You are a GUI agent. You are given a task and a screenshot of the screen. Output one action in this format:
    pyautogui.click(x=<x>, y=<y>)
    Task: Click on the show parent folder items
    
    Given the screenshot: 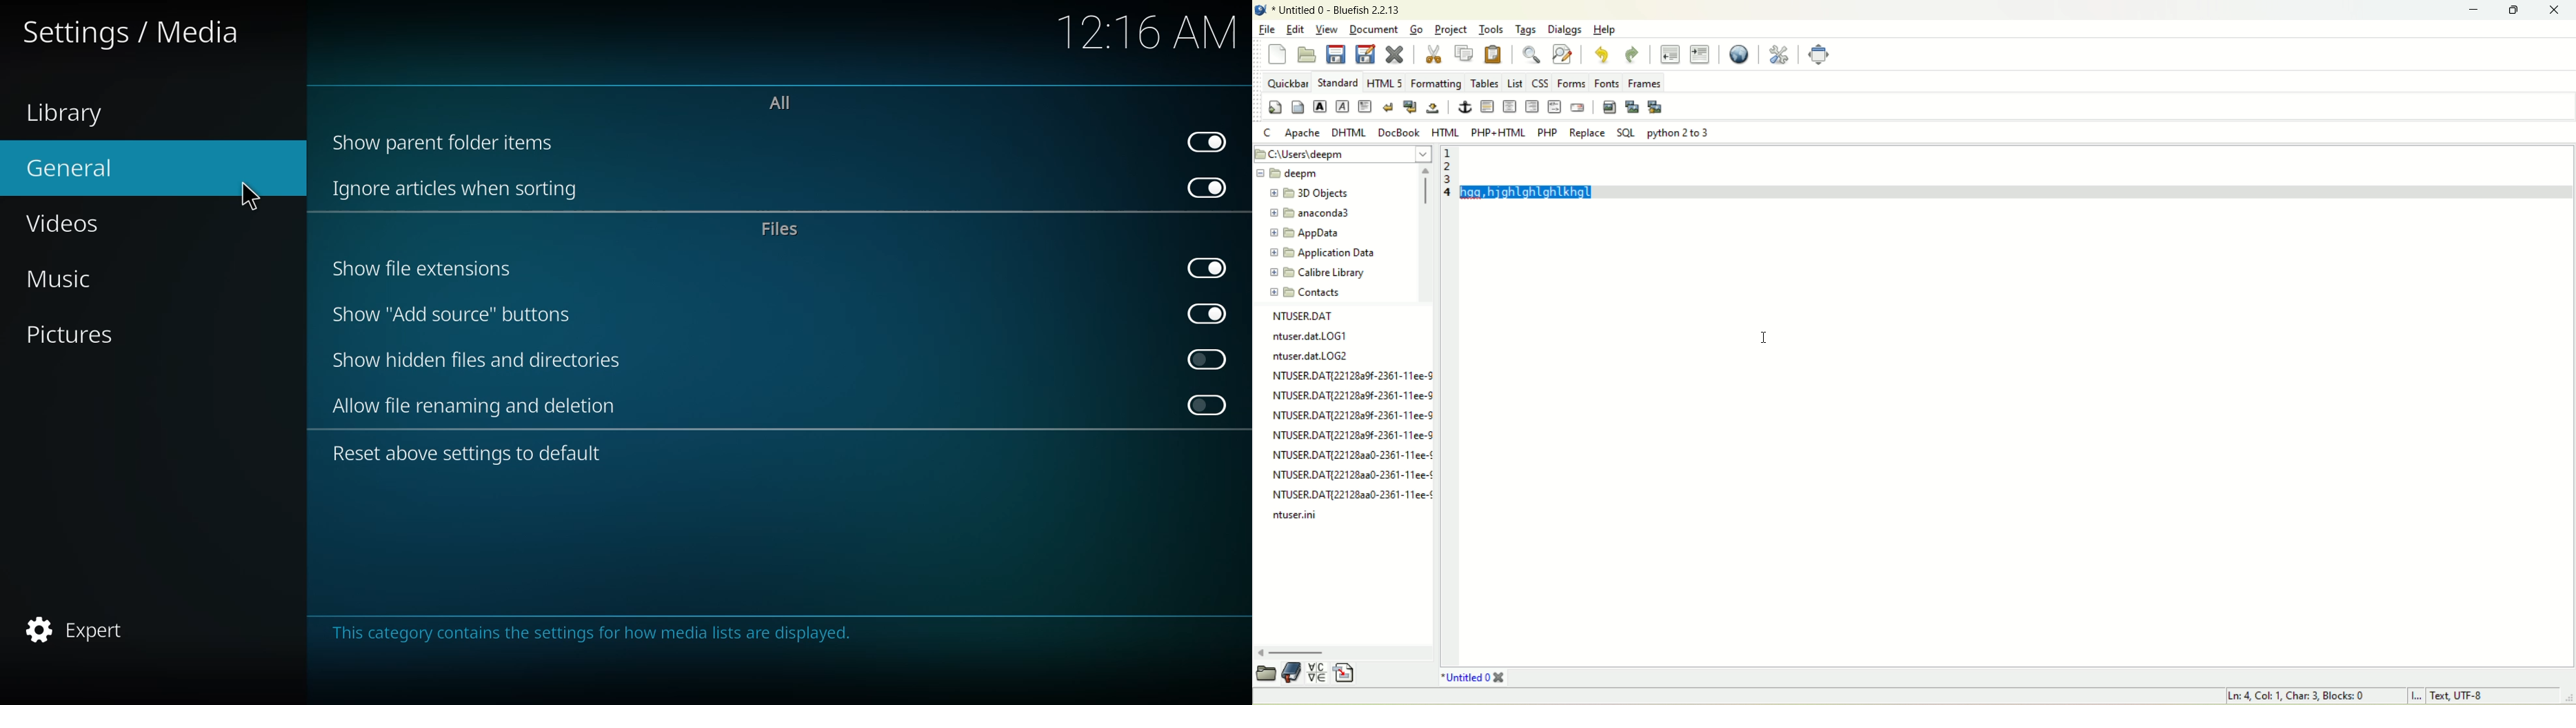 What is the action you would take?
    pyautogui.click(x=445, y=142)
    